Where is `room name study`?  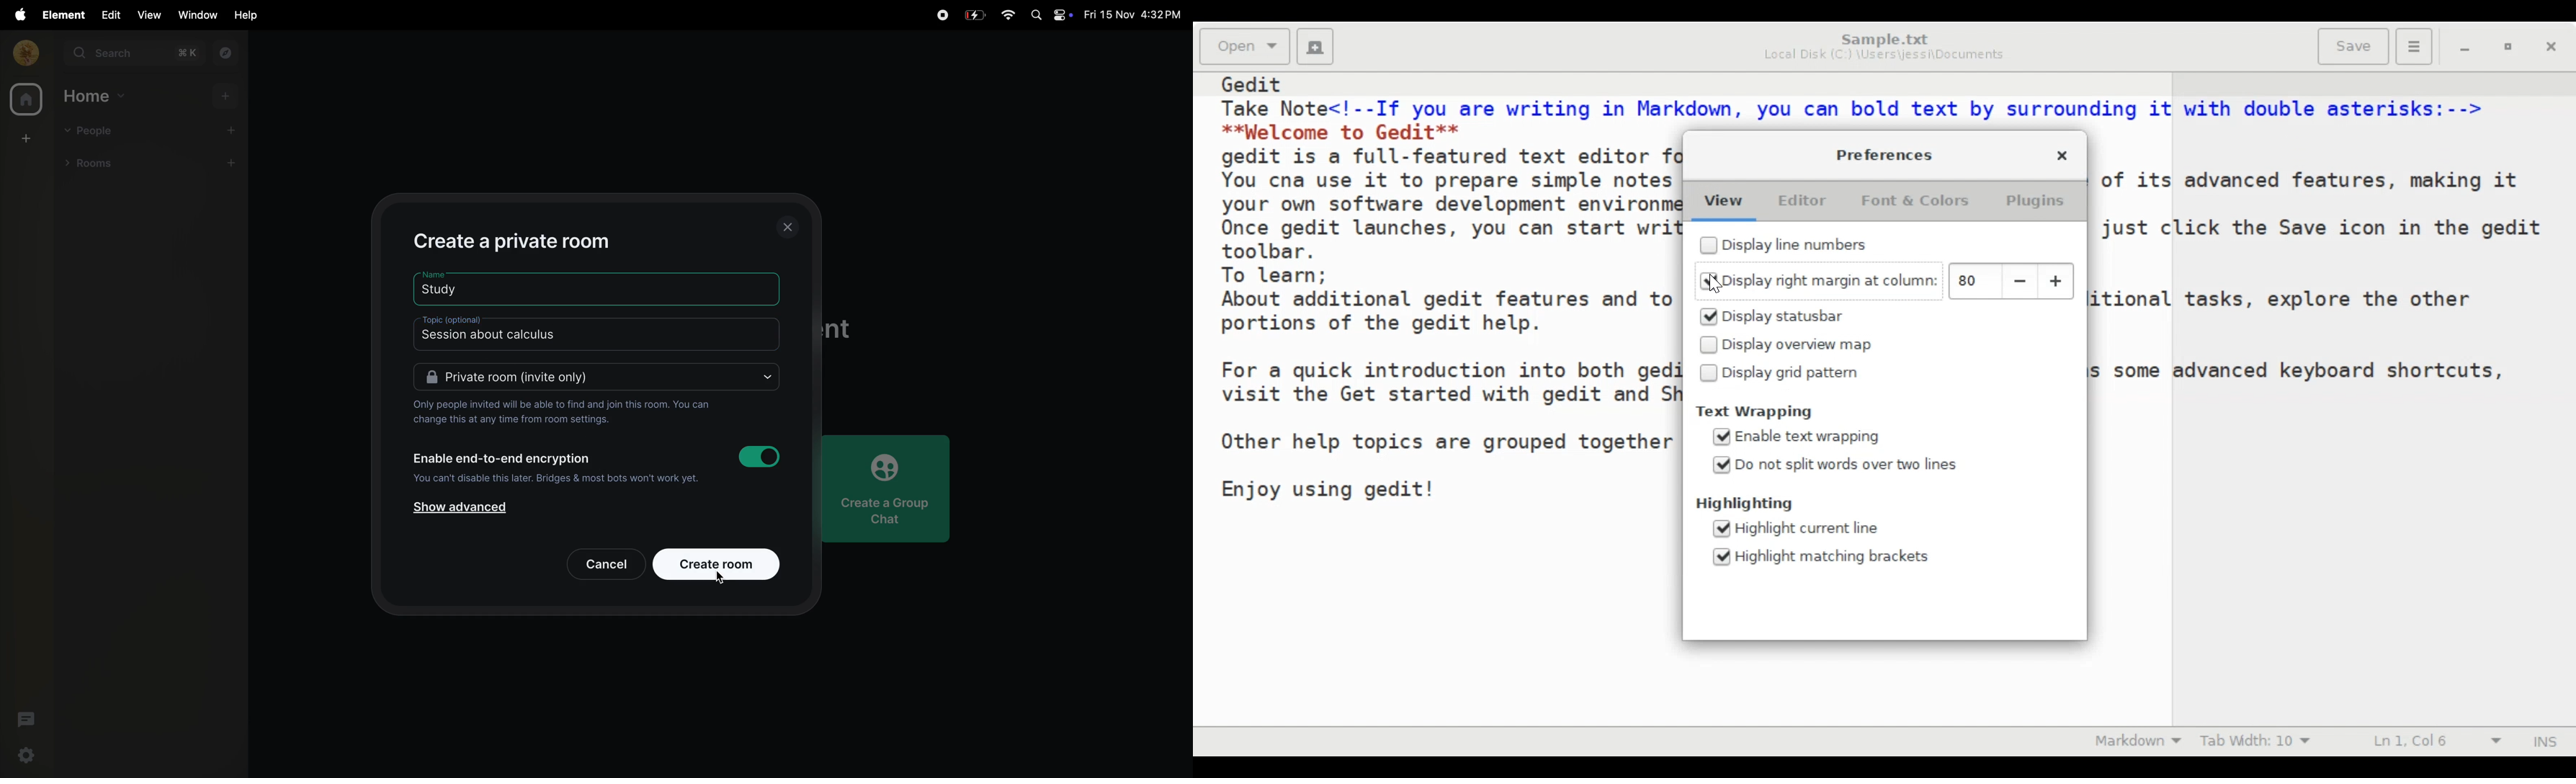
room name study is located at coordinates (457, 287).